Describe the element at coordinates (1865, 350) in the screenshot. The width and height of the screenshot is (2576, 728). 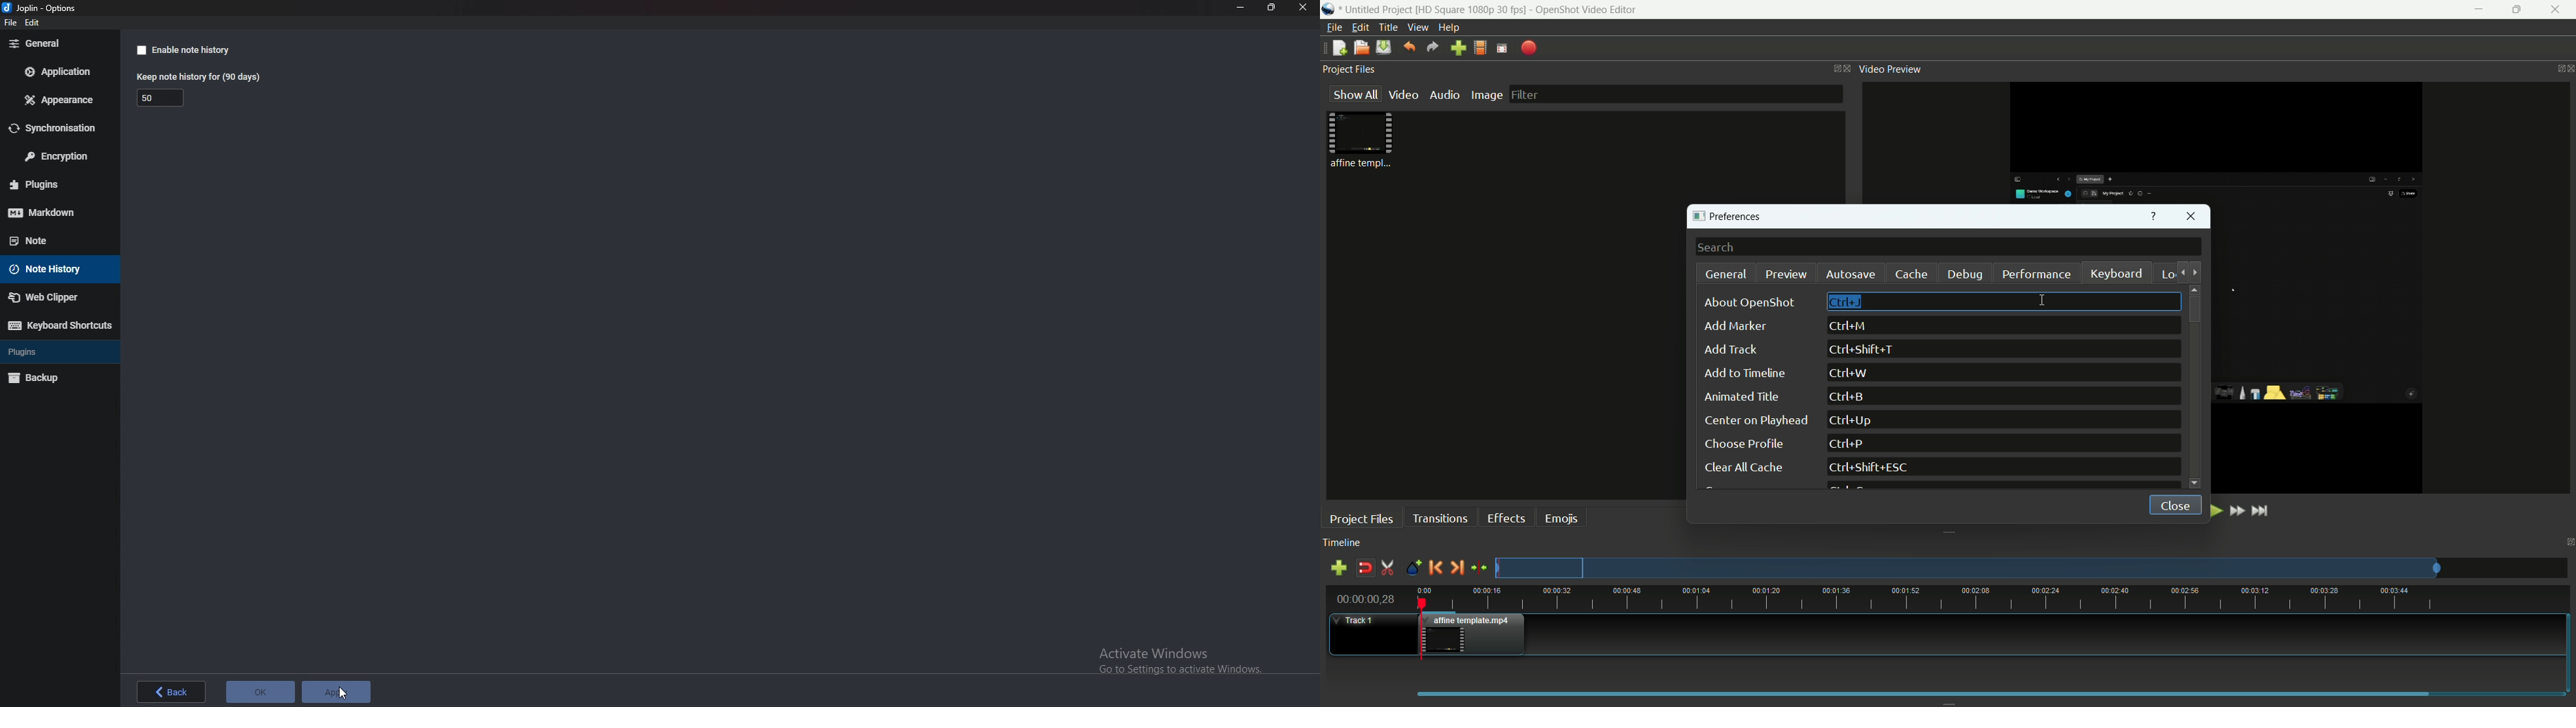
I see `keyboard shortcut` at that location.